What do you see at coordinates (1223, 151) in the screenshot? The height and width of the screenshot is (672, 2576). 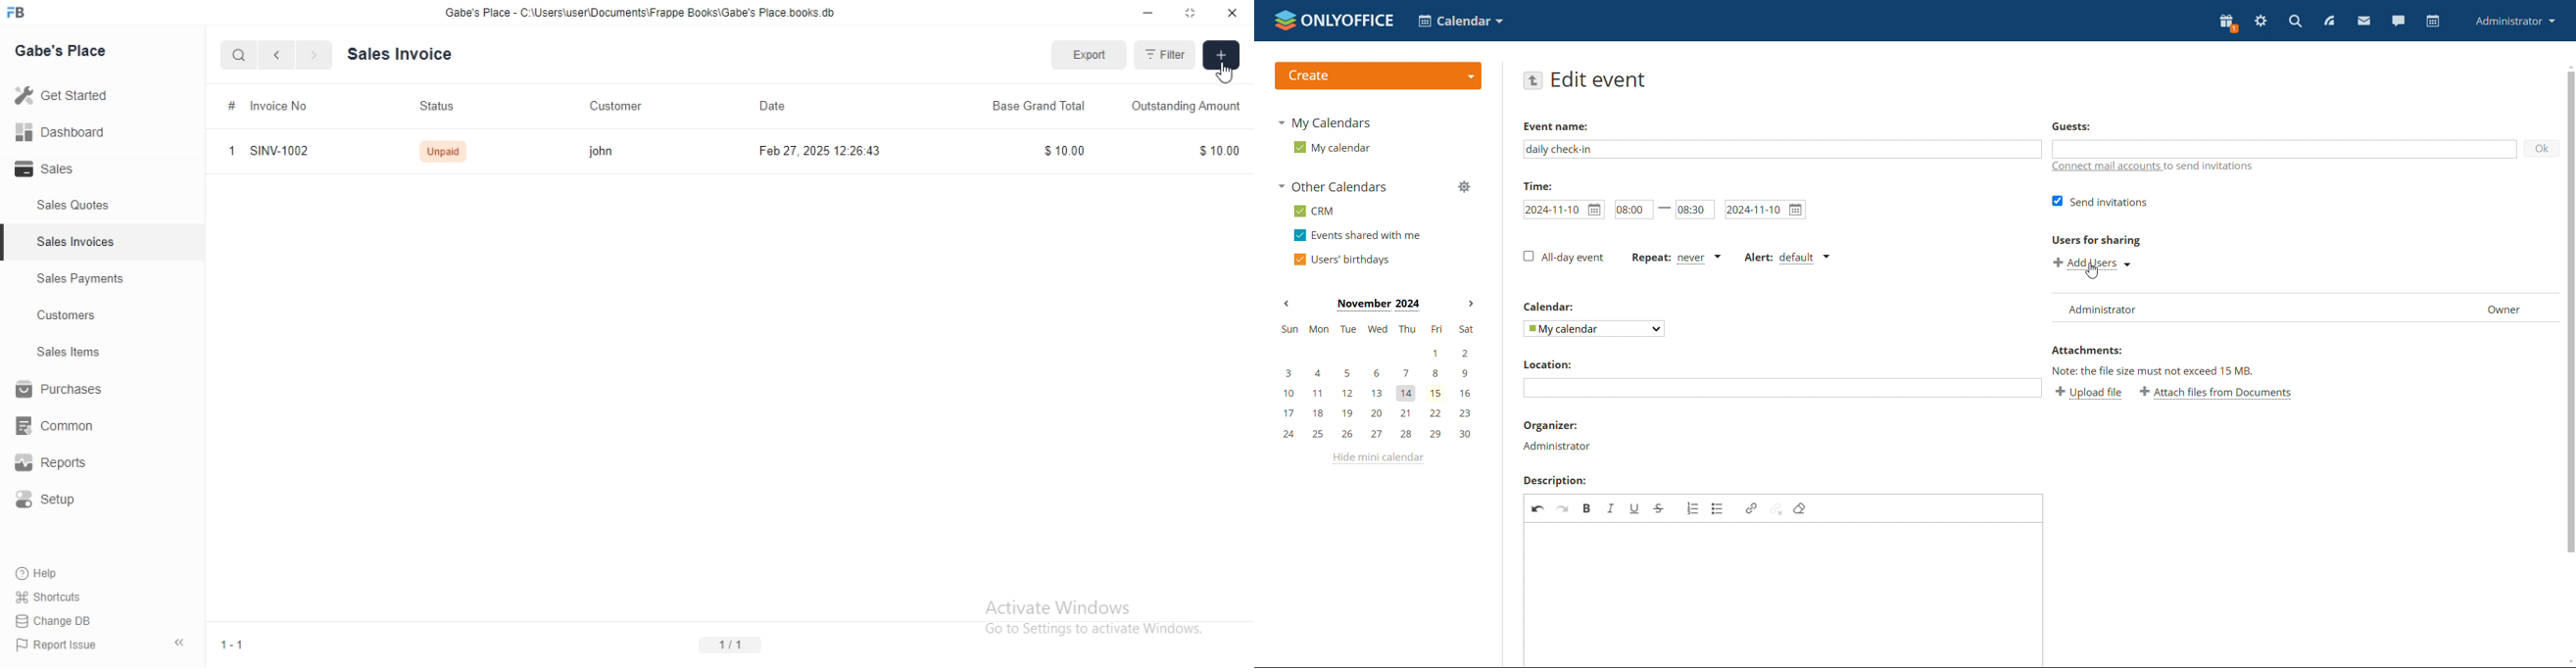 I see `$10.00` at bounding box center [1223, 151].